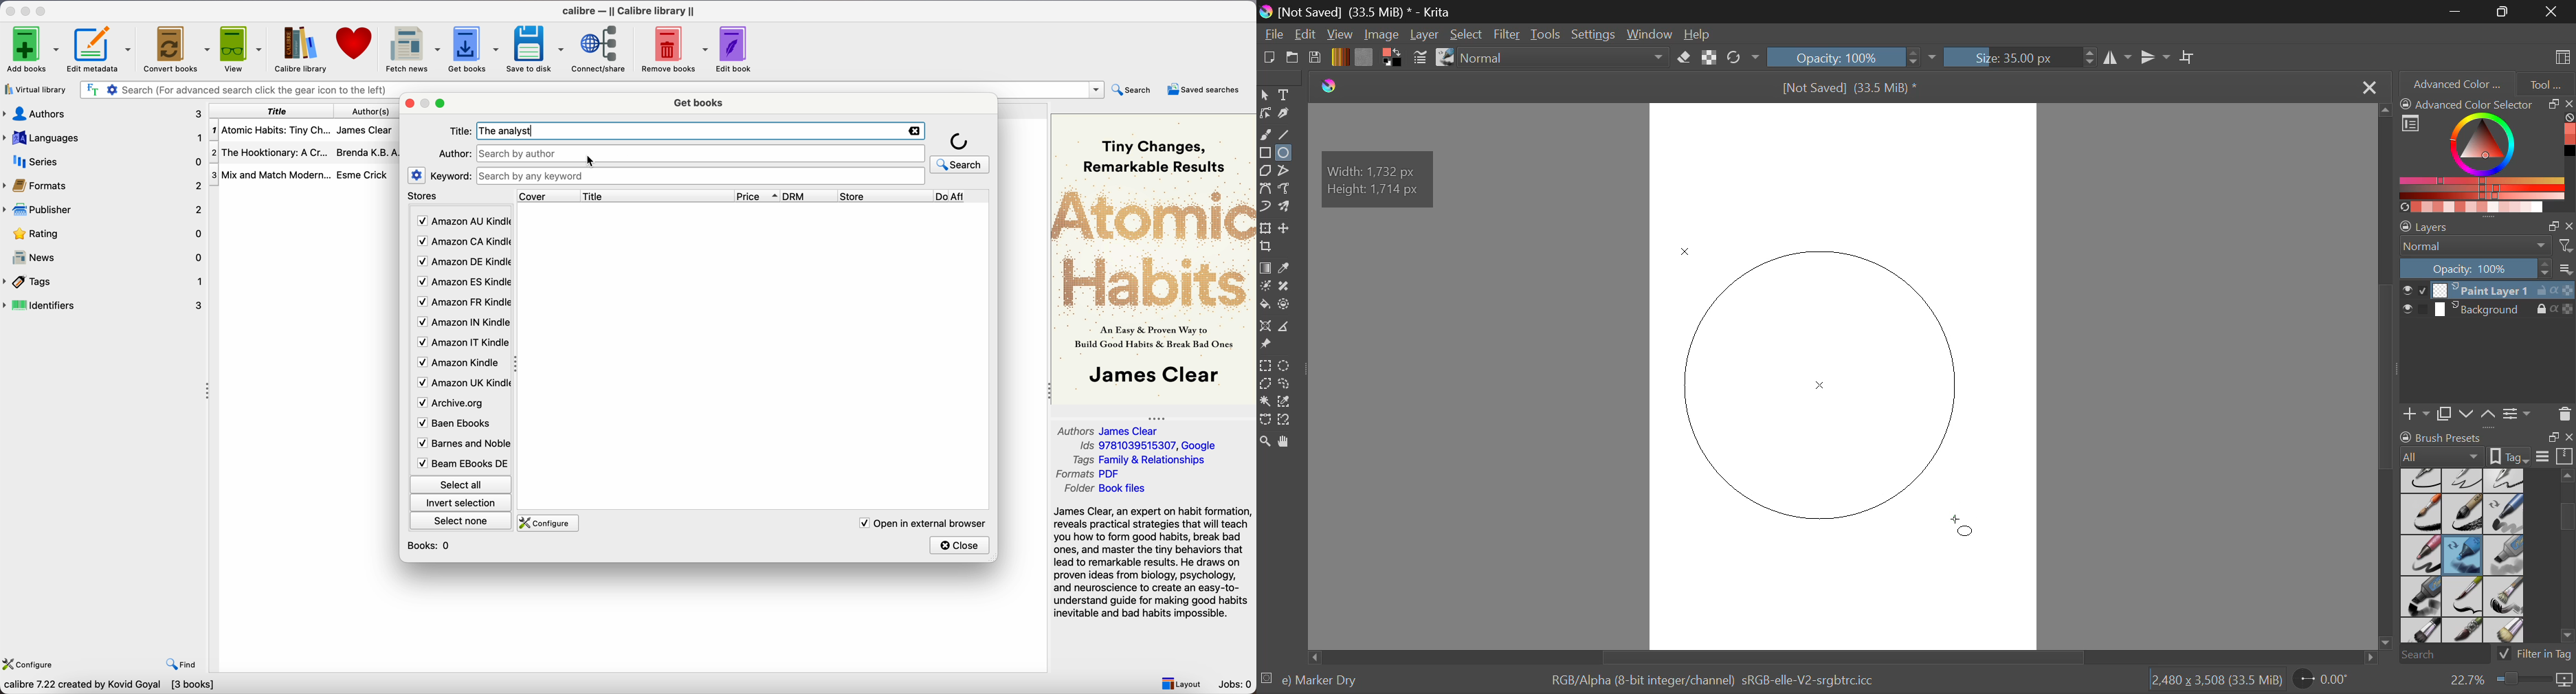 This screenshot has width=2576, height=700. What do you see at coordinates (810, 196) in the screenshot?
I see `DRM` at bounding box center [810, 196].